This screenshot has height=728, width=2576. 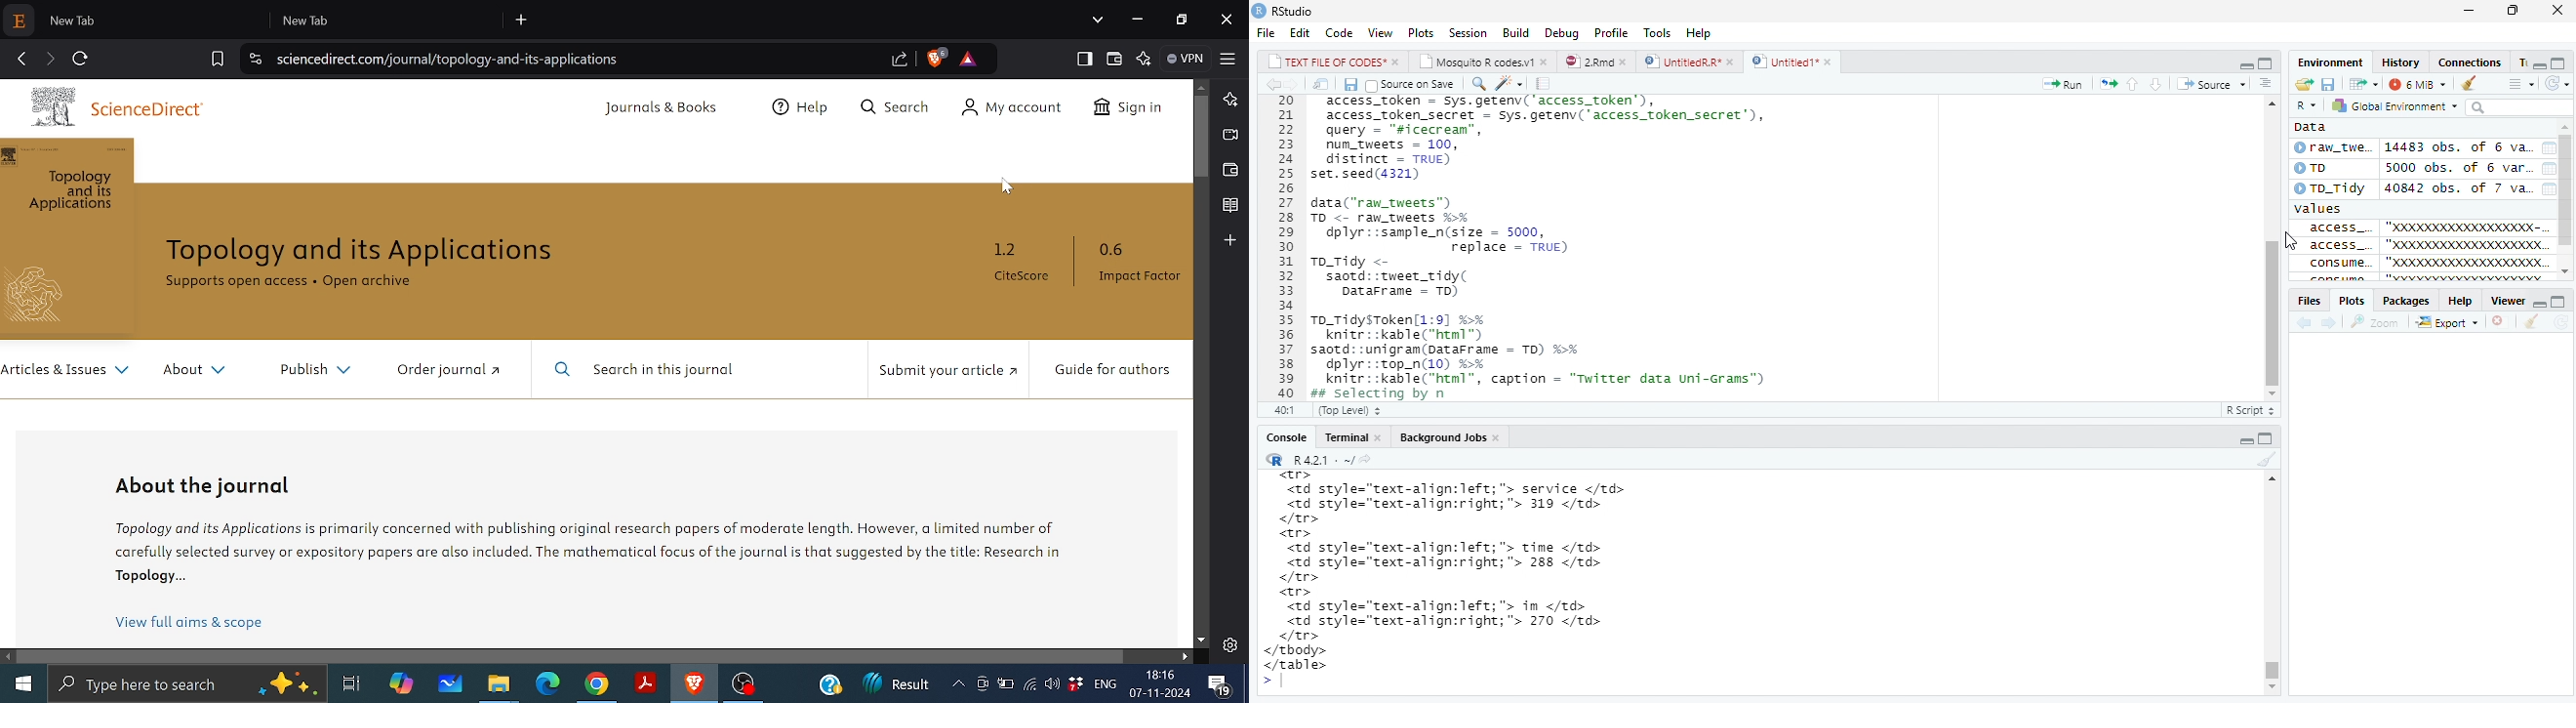 What do you see at coordinates (2471, 11) in the screenshot?
I see `minimize` at bounding box center [2471, 11].